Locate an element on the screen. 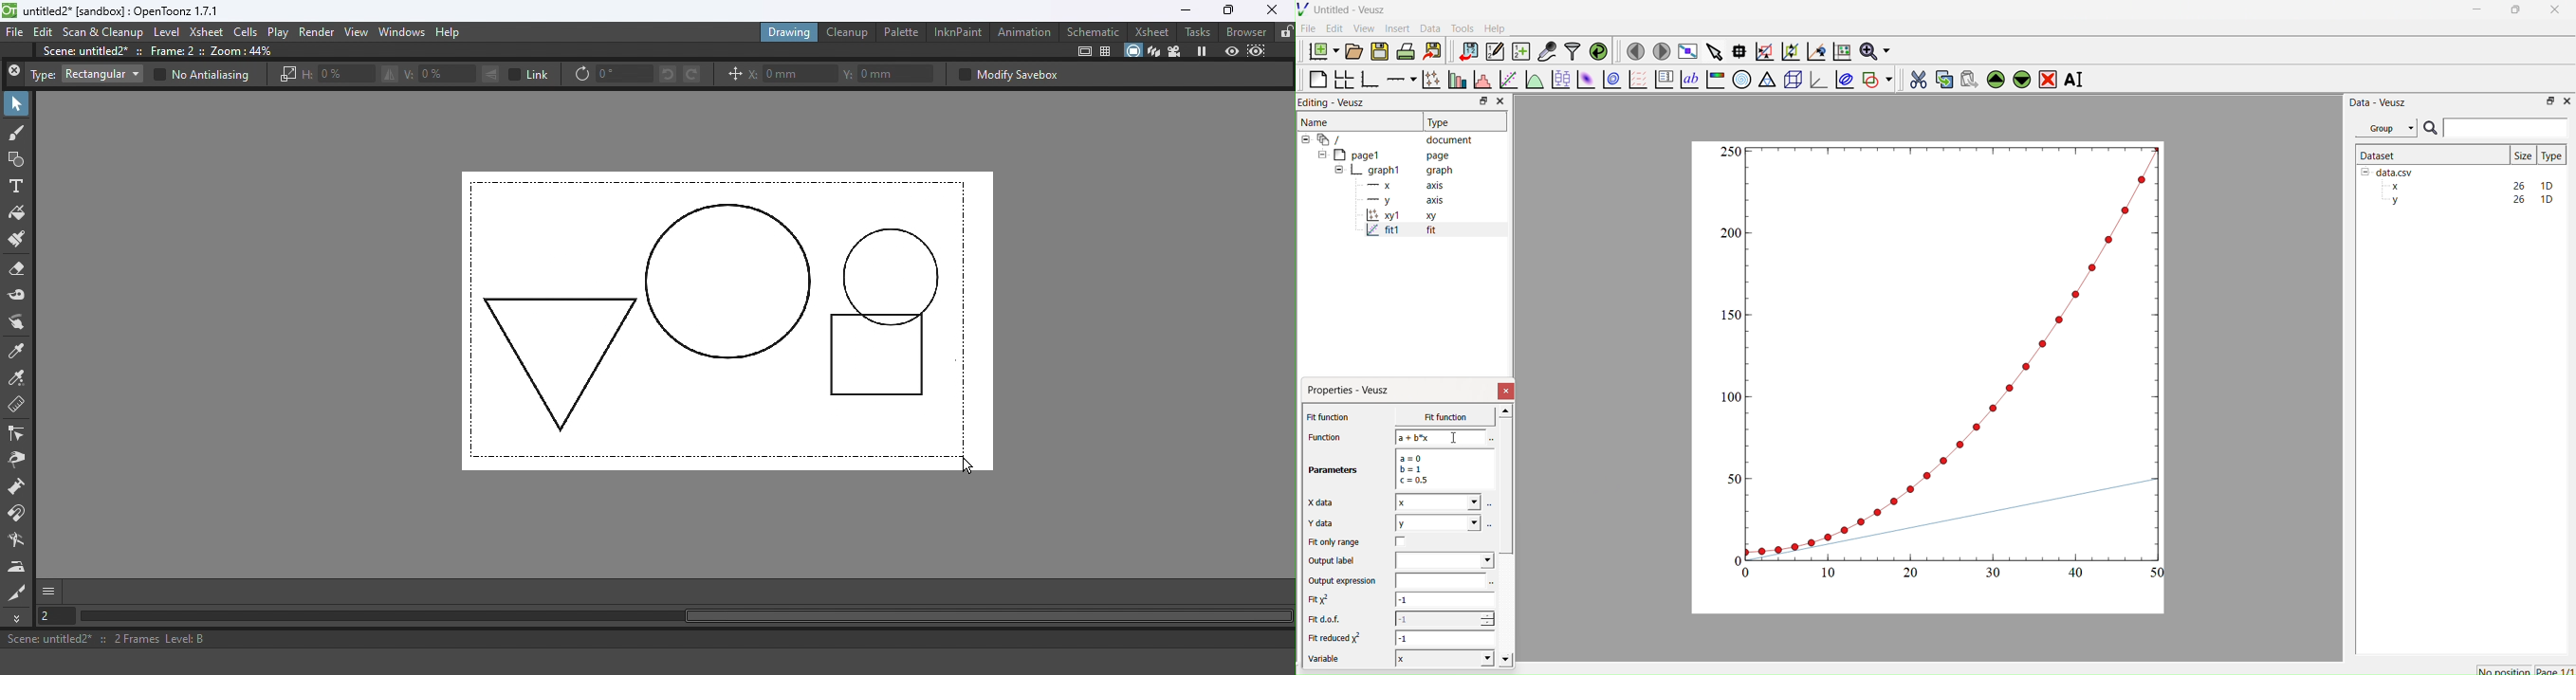 The height and width of the screenshot is (700, 2576). x is located at coordinates (1435, 417).